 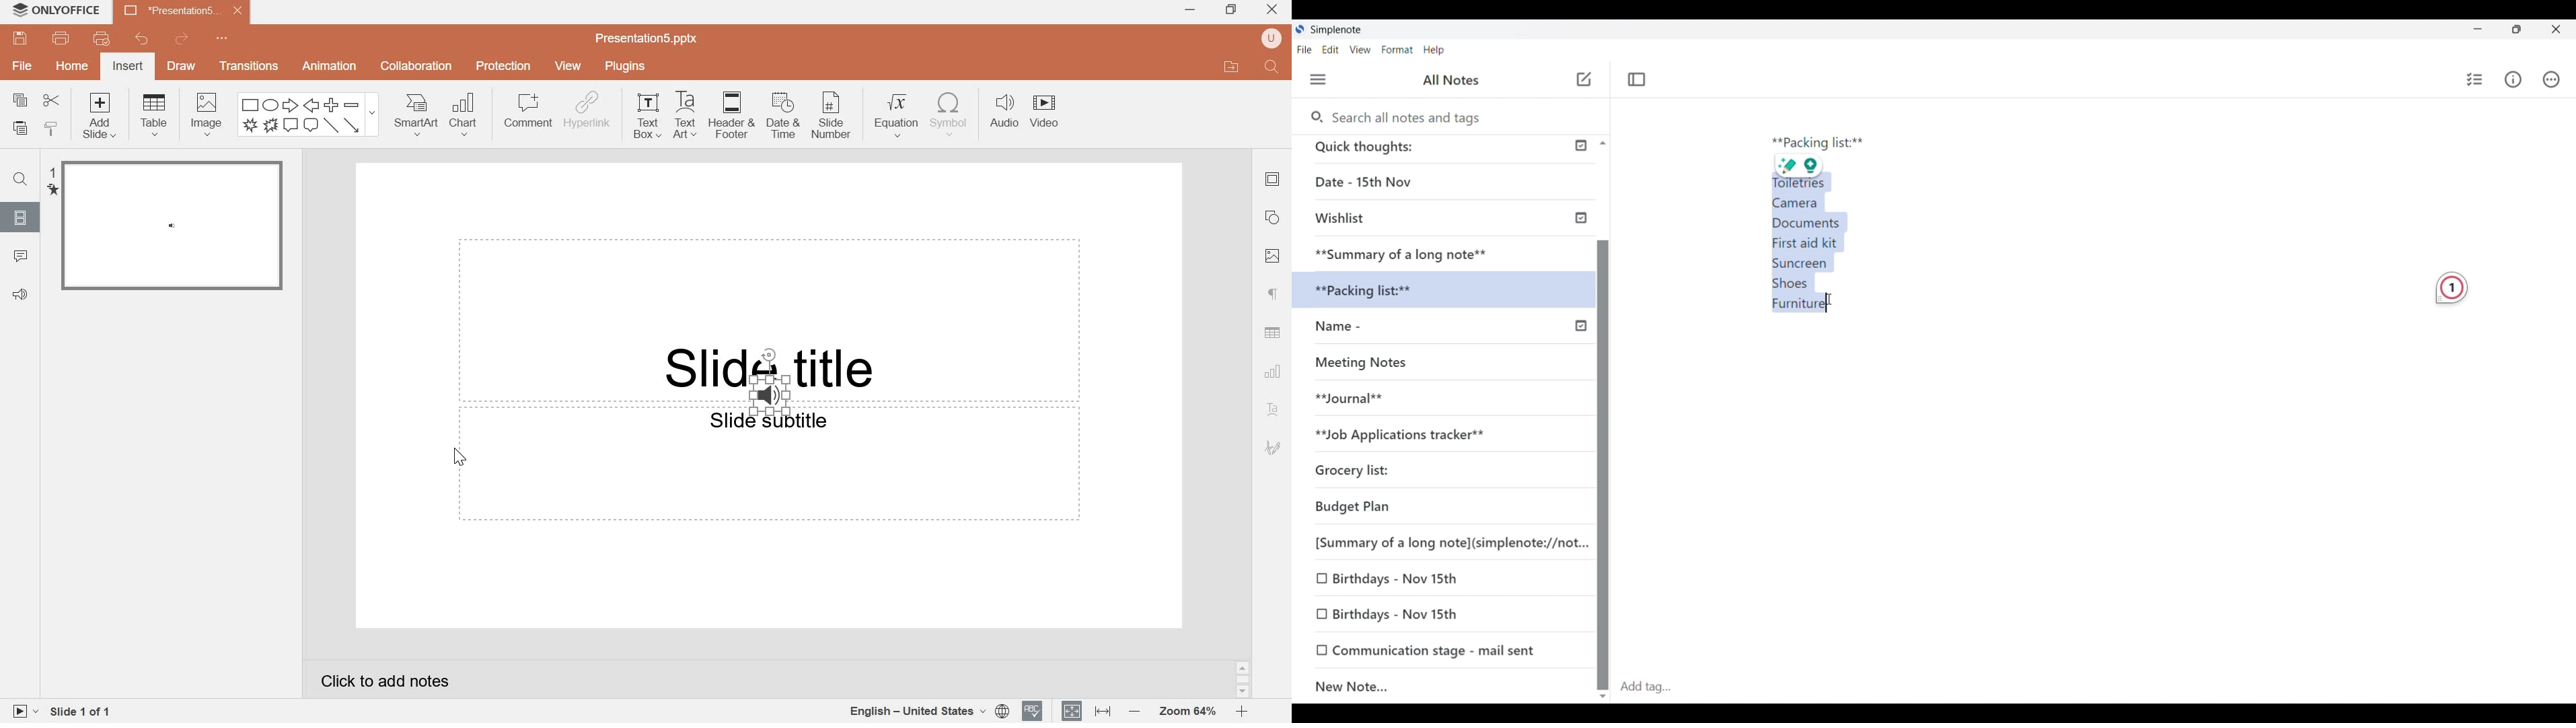 What do you see at coordinates (1232, 66) in the screenshot?
I see `open file location` at bounding box center [1232, 66].